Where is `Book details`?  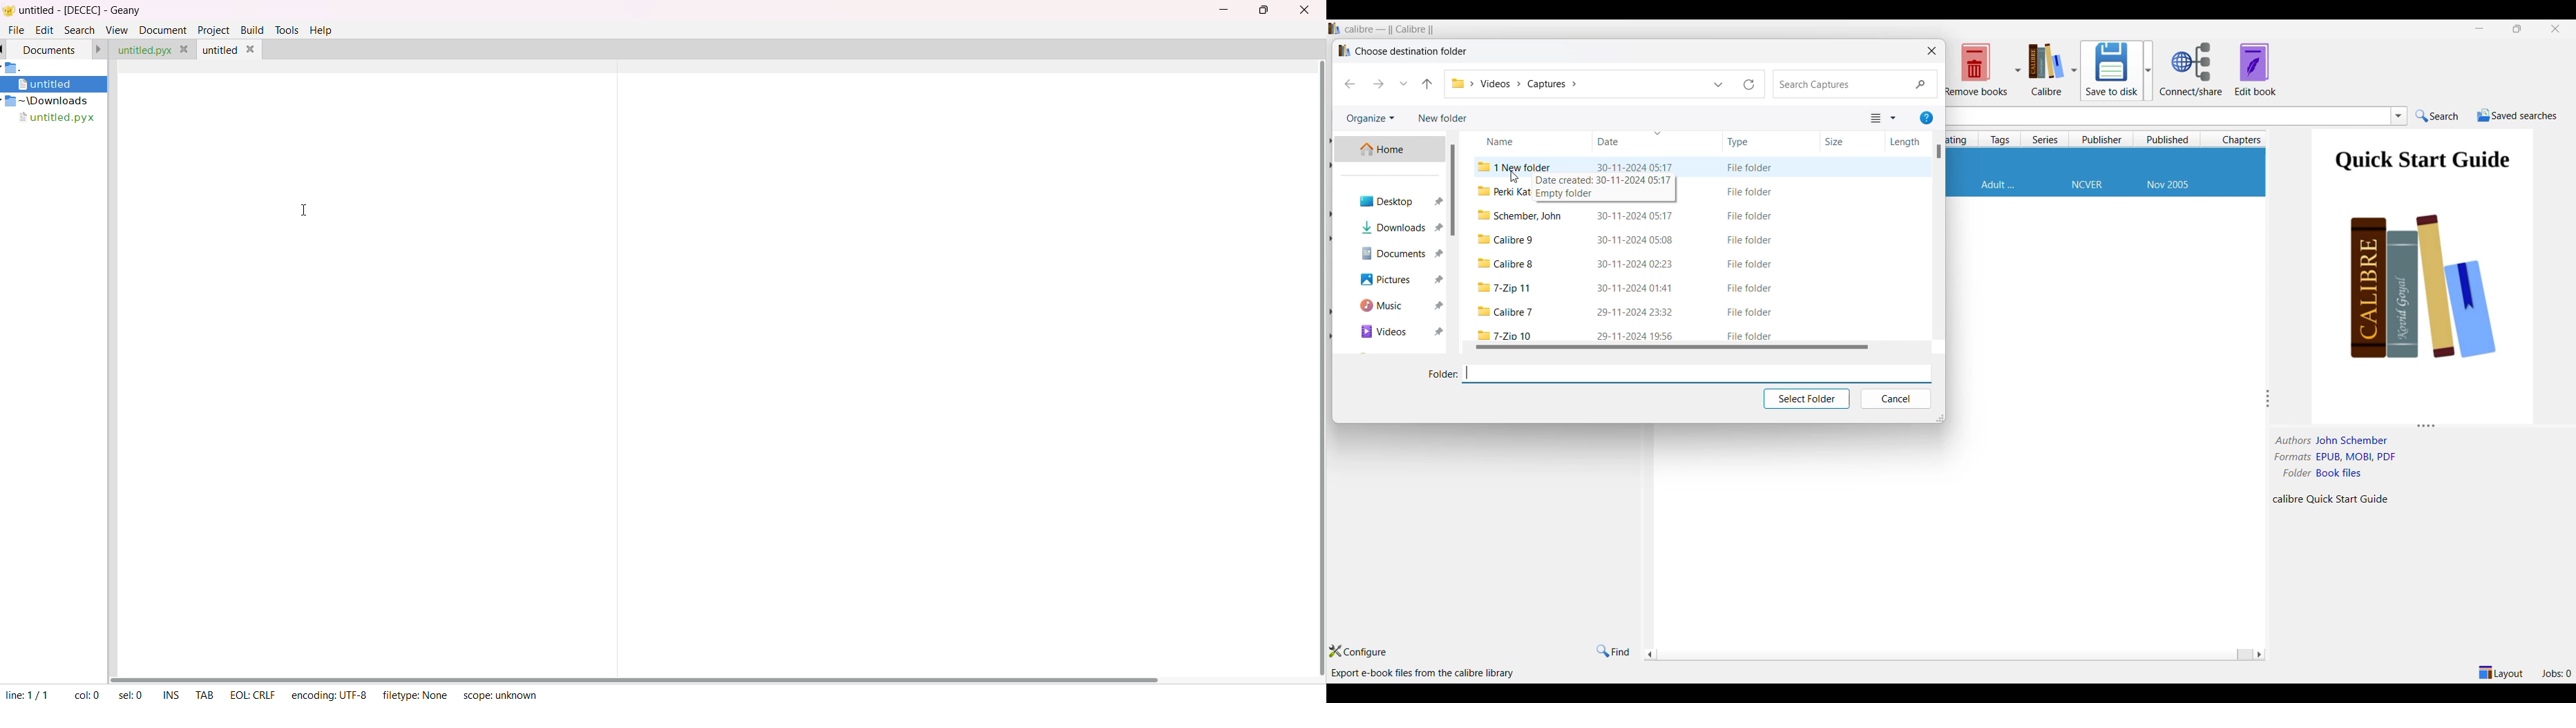
Book details is located at coordinates (2340, 470).